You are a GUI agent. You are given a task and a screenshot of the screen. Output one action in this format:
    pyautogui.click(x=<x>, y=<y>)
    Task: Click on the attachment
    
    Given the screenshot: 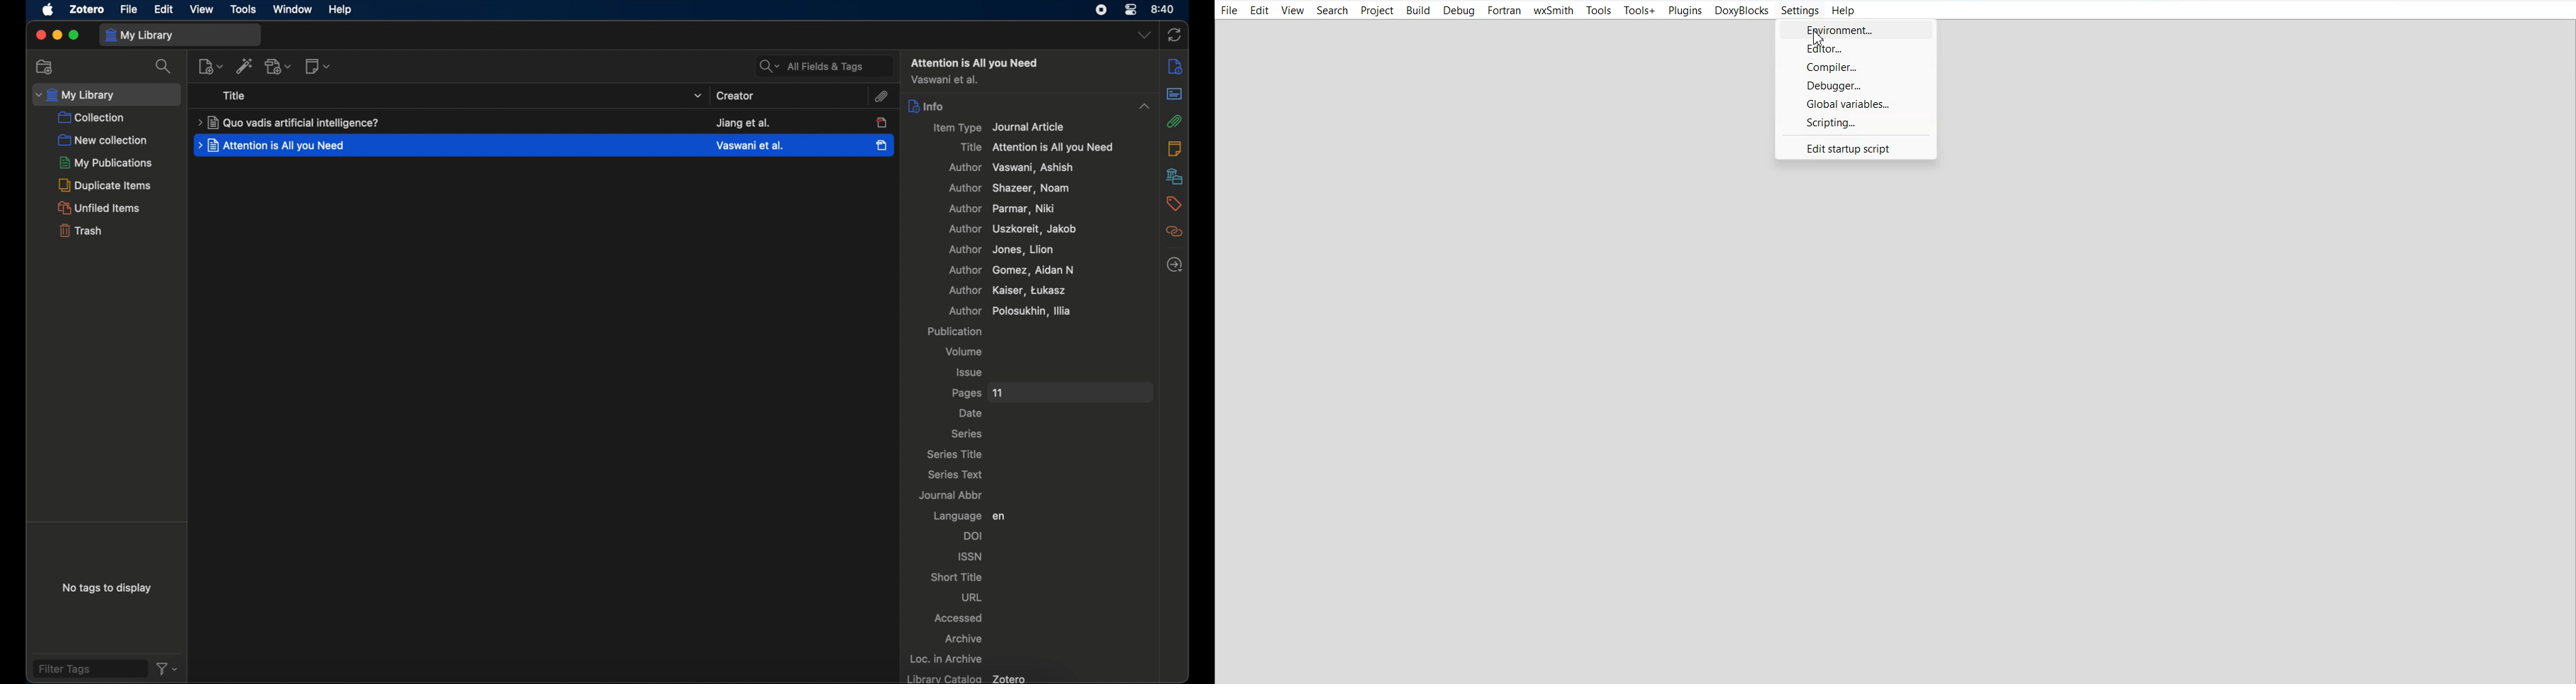 What is the action you would take?
    pyautogui.click(x=884, y=97)
    